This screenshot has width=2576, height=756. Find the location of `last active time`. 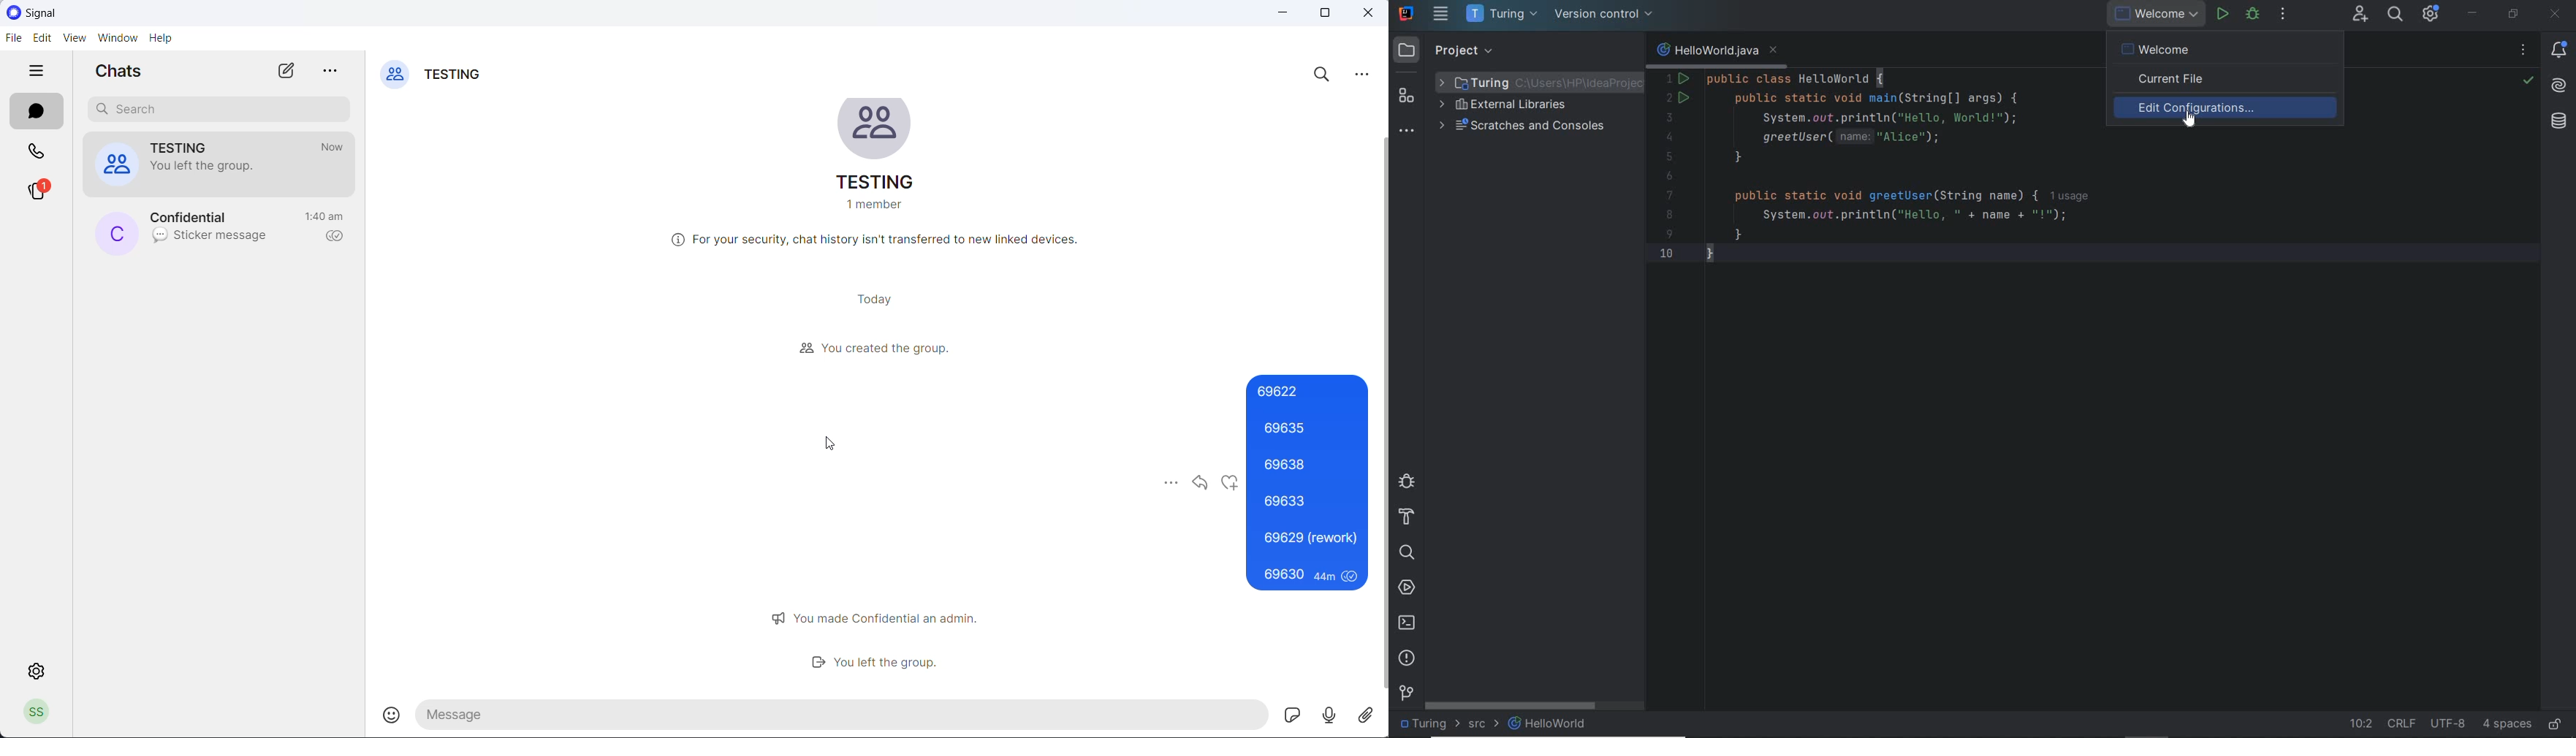

last active time is located at coordinates (334, 147).